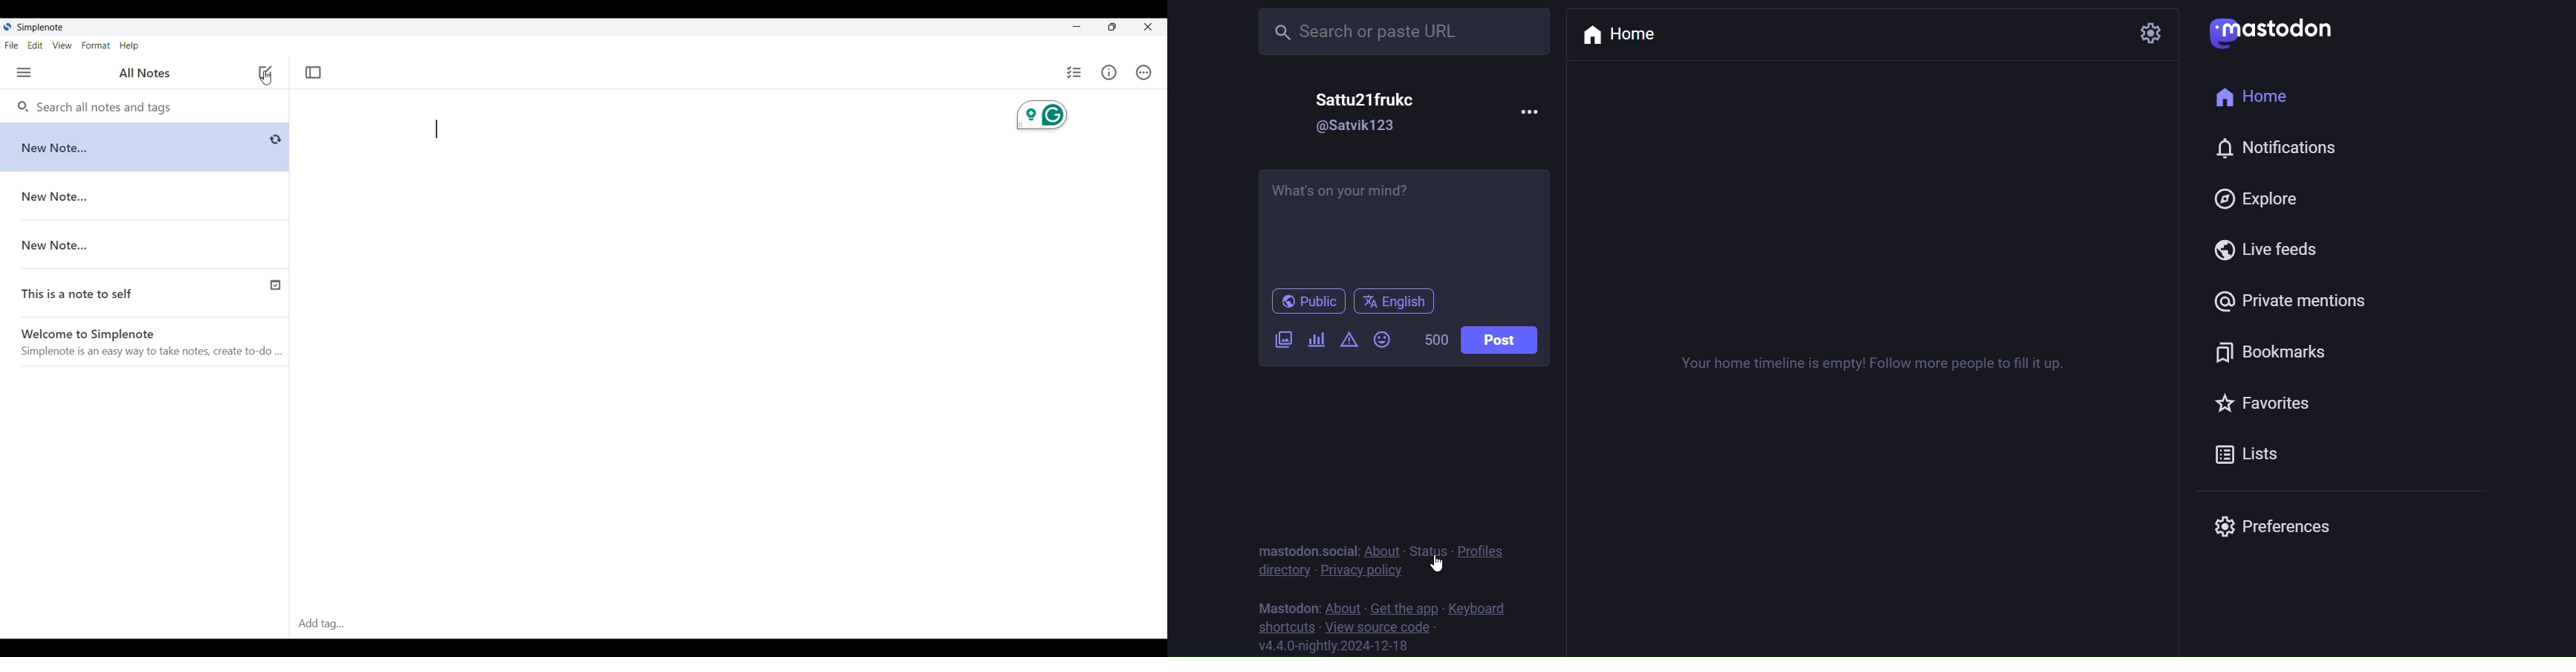 Image resolution: width=2576 pixels, height=672 pixels. I want to click on What's on your mind, so click(1404, 221).